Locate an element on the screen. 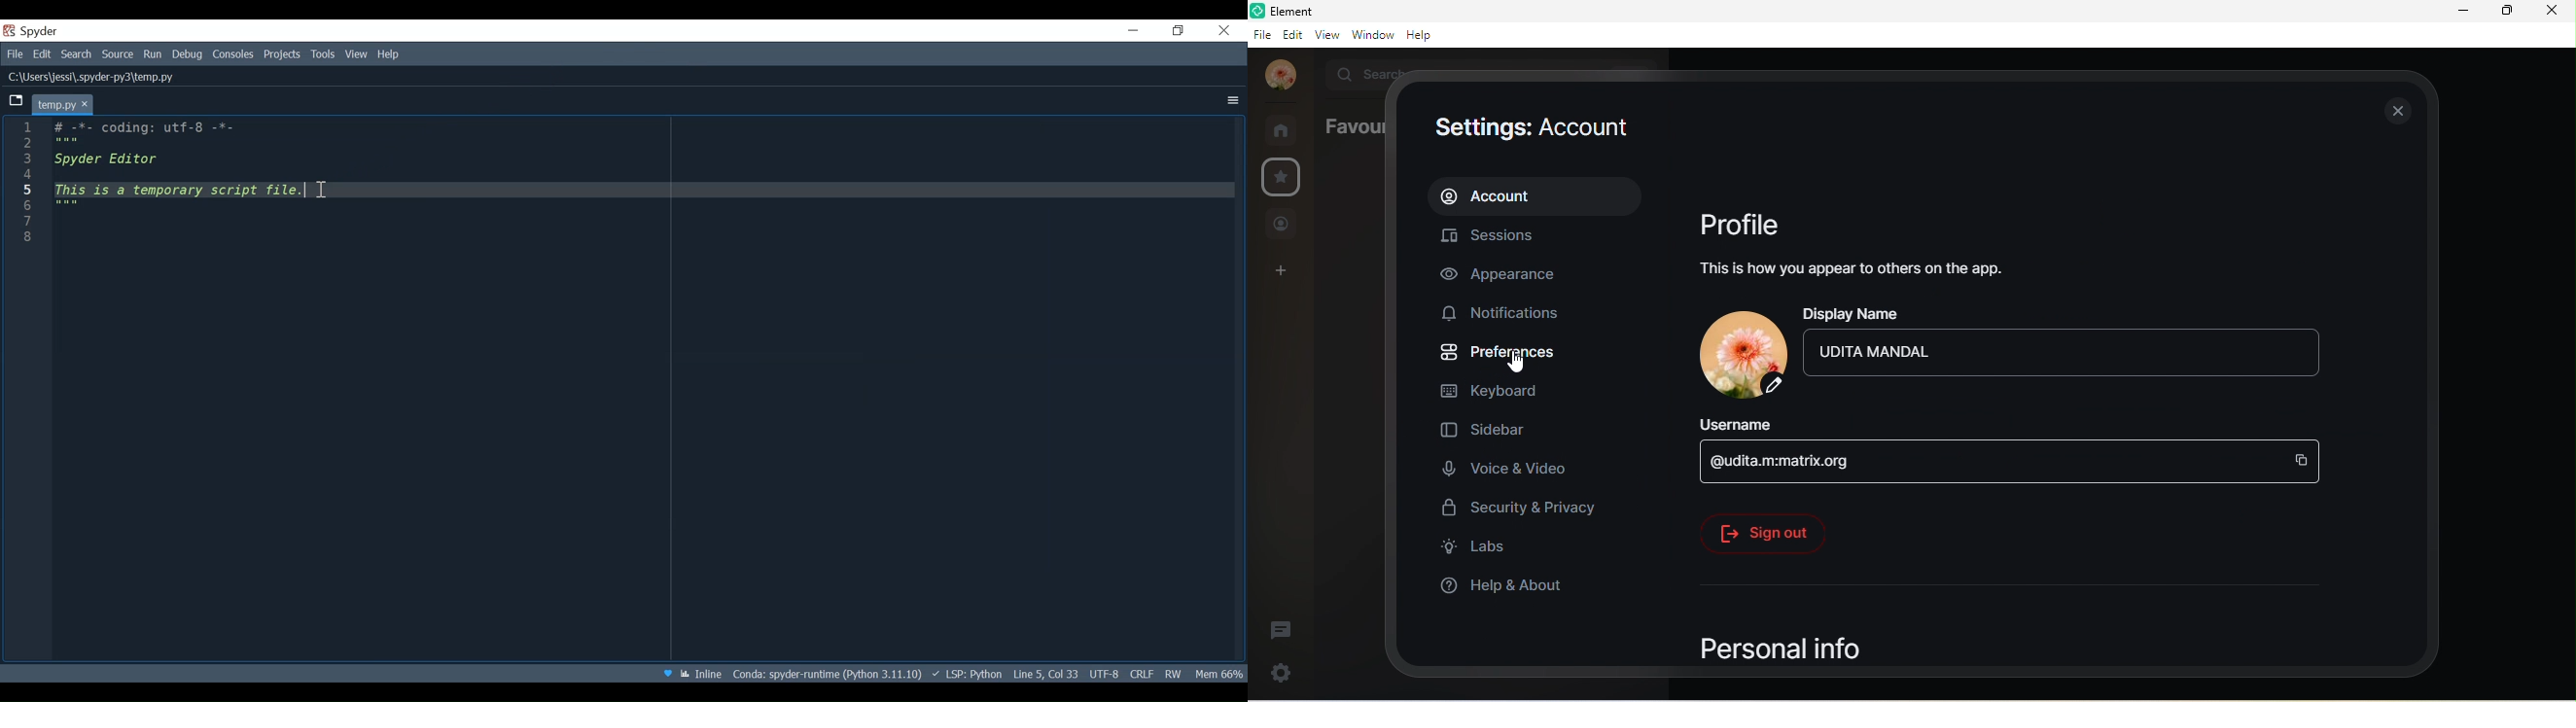 This screenshot has height=728, width=2576. Close is located at coordinates (1223, 31).